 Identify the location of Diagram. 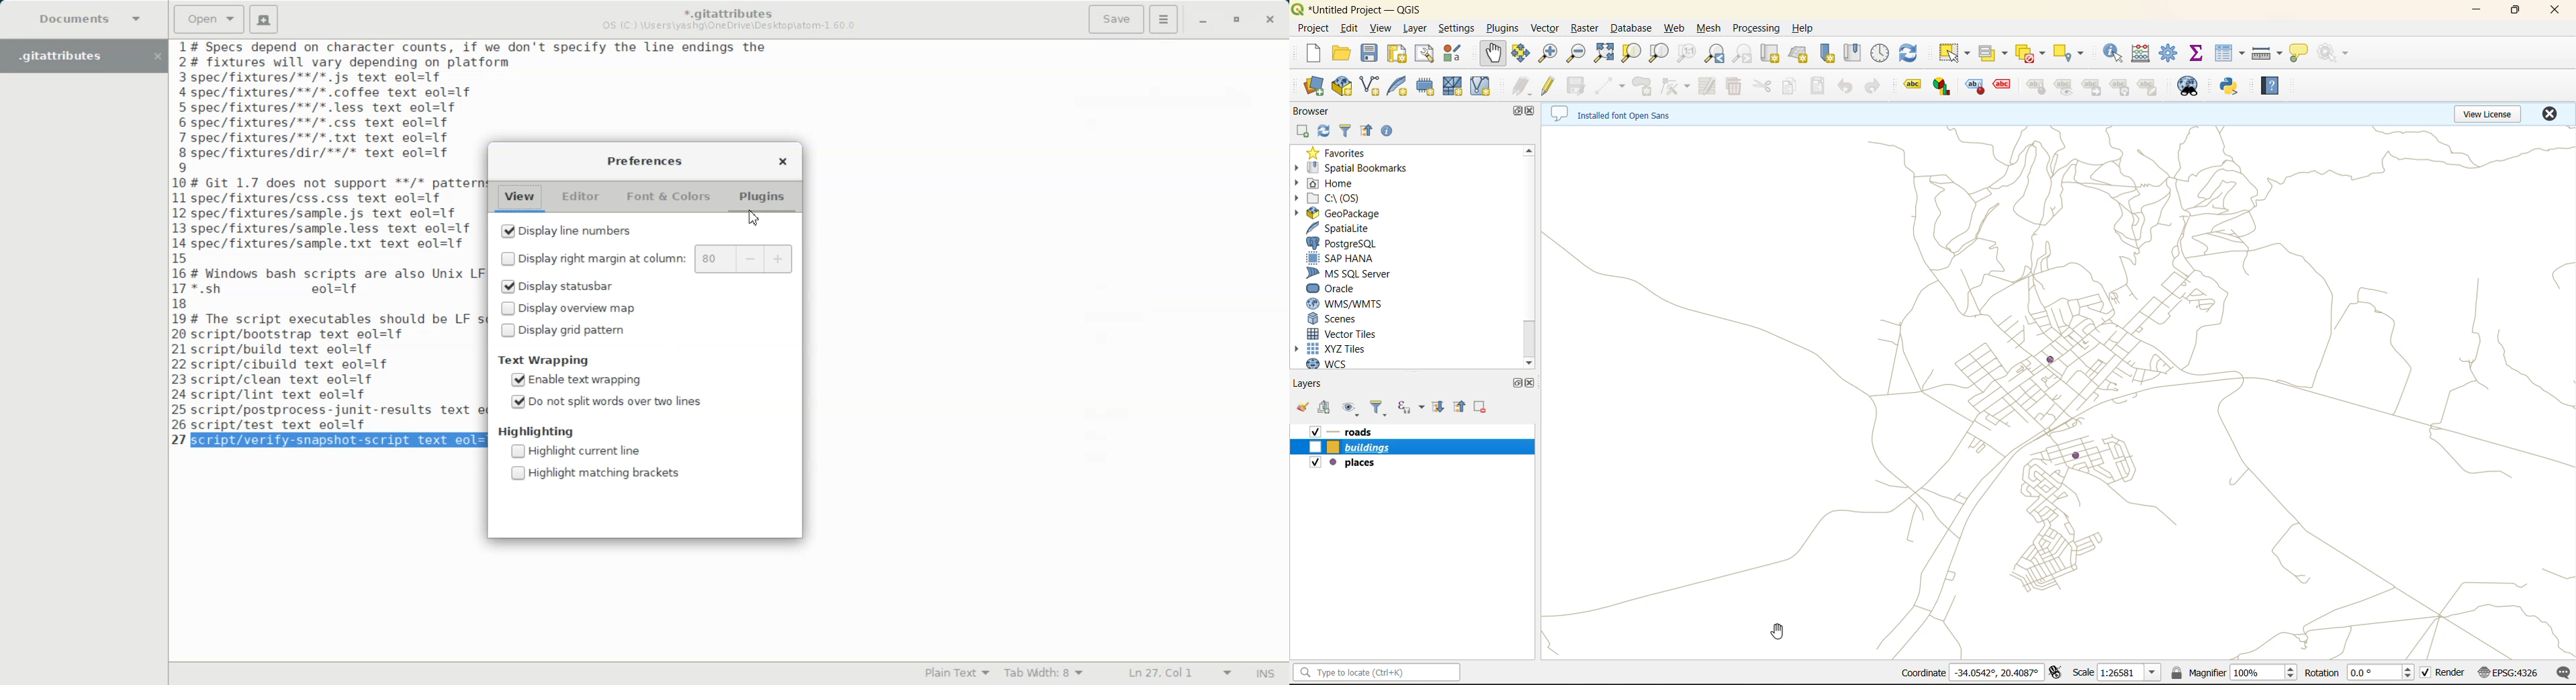
(1943, 86).